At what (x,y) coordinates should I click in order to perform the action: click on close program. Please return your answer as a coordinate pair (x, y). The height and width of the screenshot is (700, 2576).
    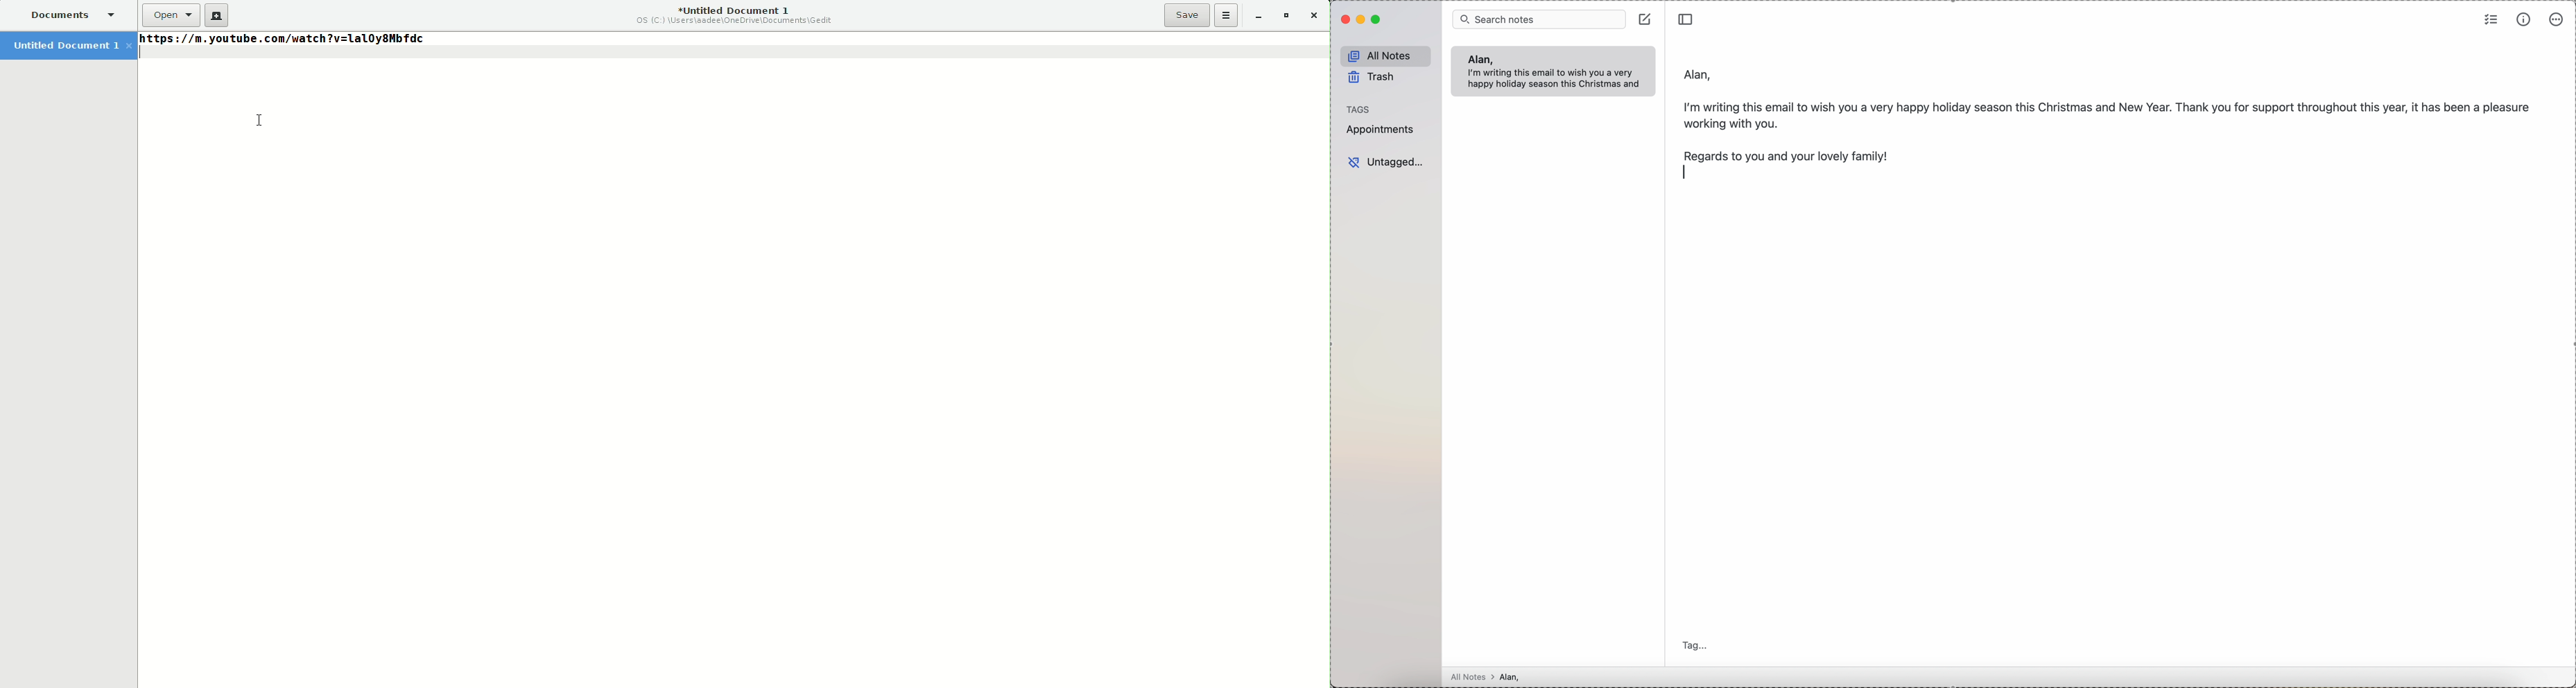
    Looking at the image, I should click on (1344, 20).